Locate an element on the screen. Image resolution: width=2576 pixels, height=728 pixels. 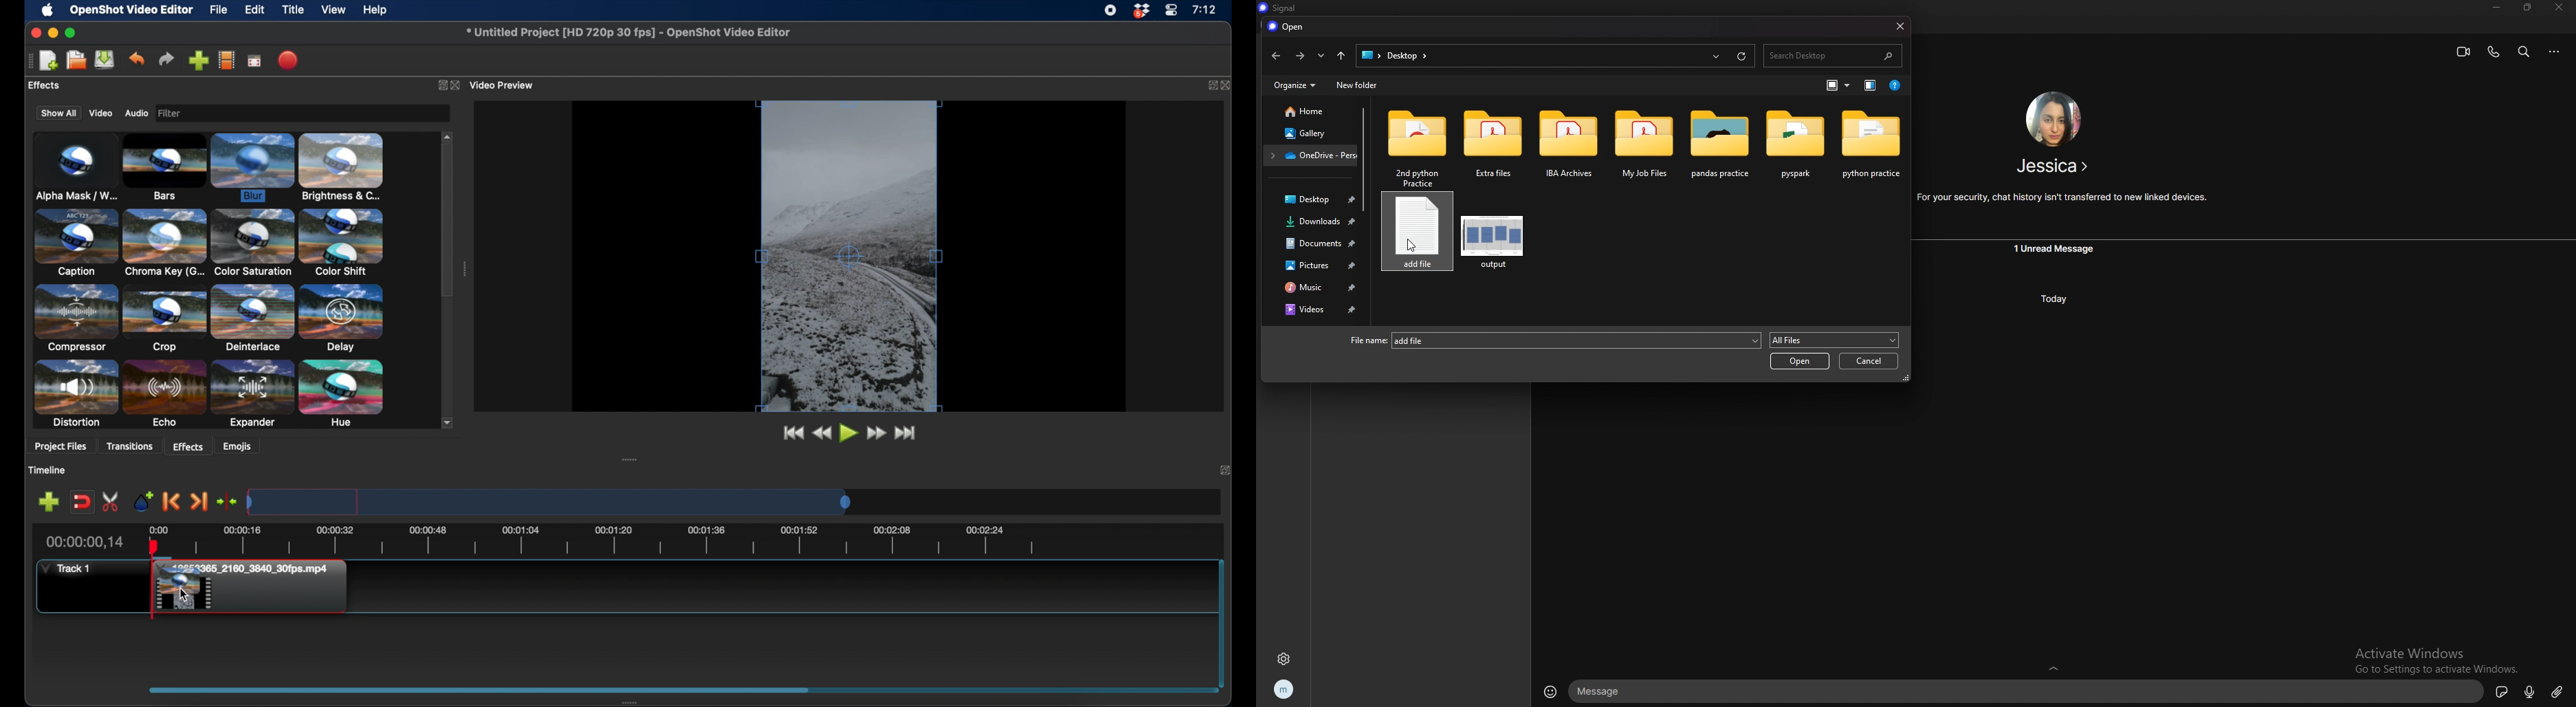
text box is located at coordinates (2028, 691).